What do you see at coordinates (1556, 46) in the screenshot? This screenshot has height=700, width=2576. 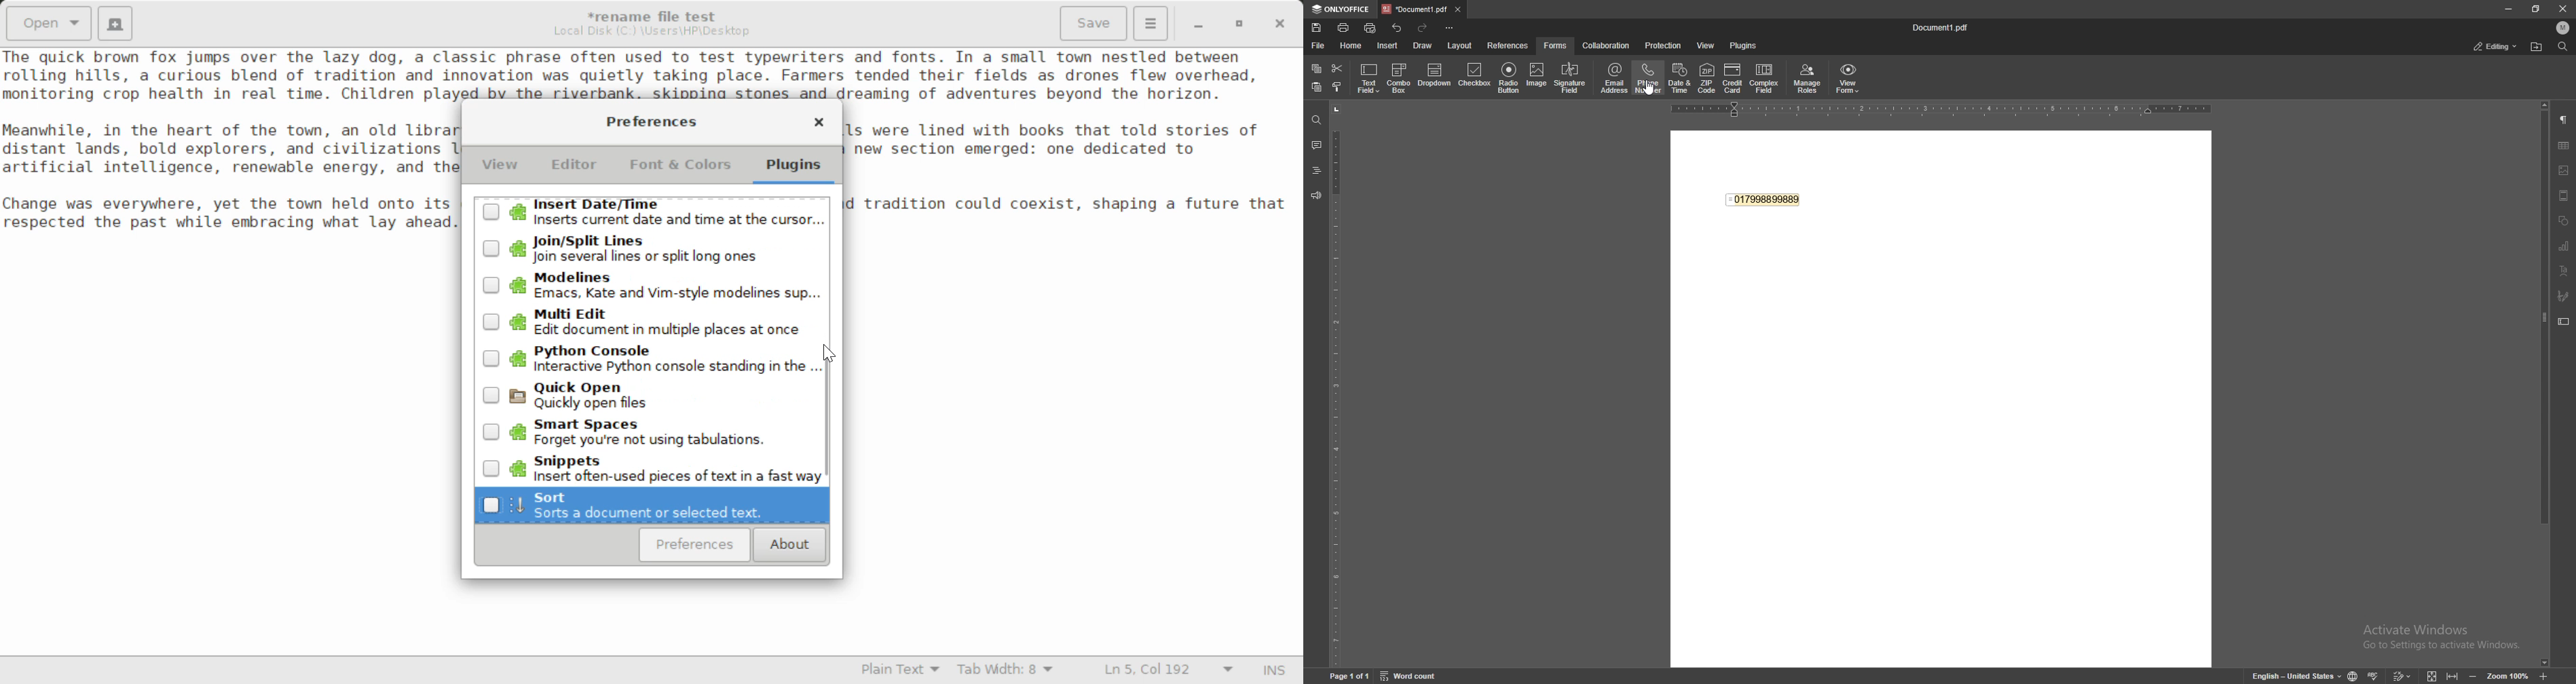 I see `forms` at bounding box center [1556, 46].